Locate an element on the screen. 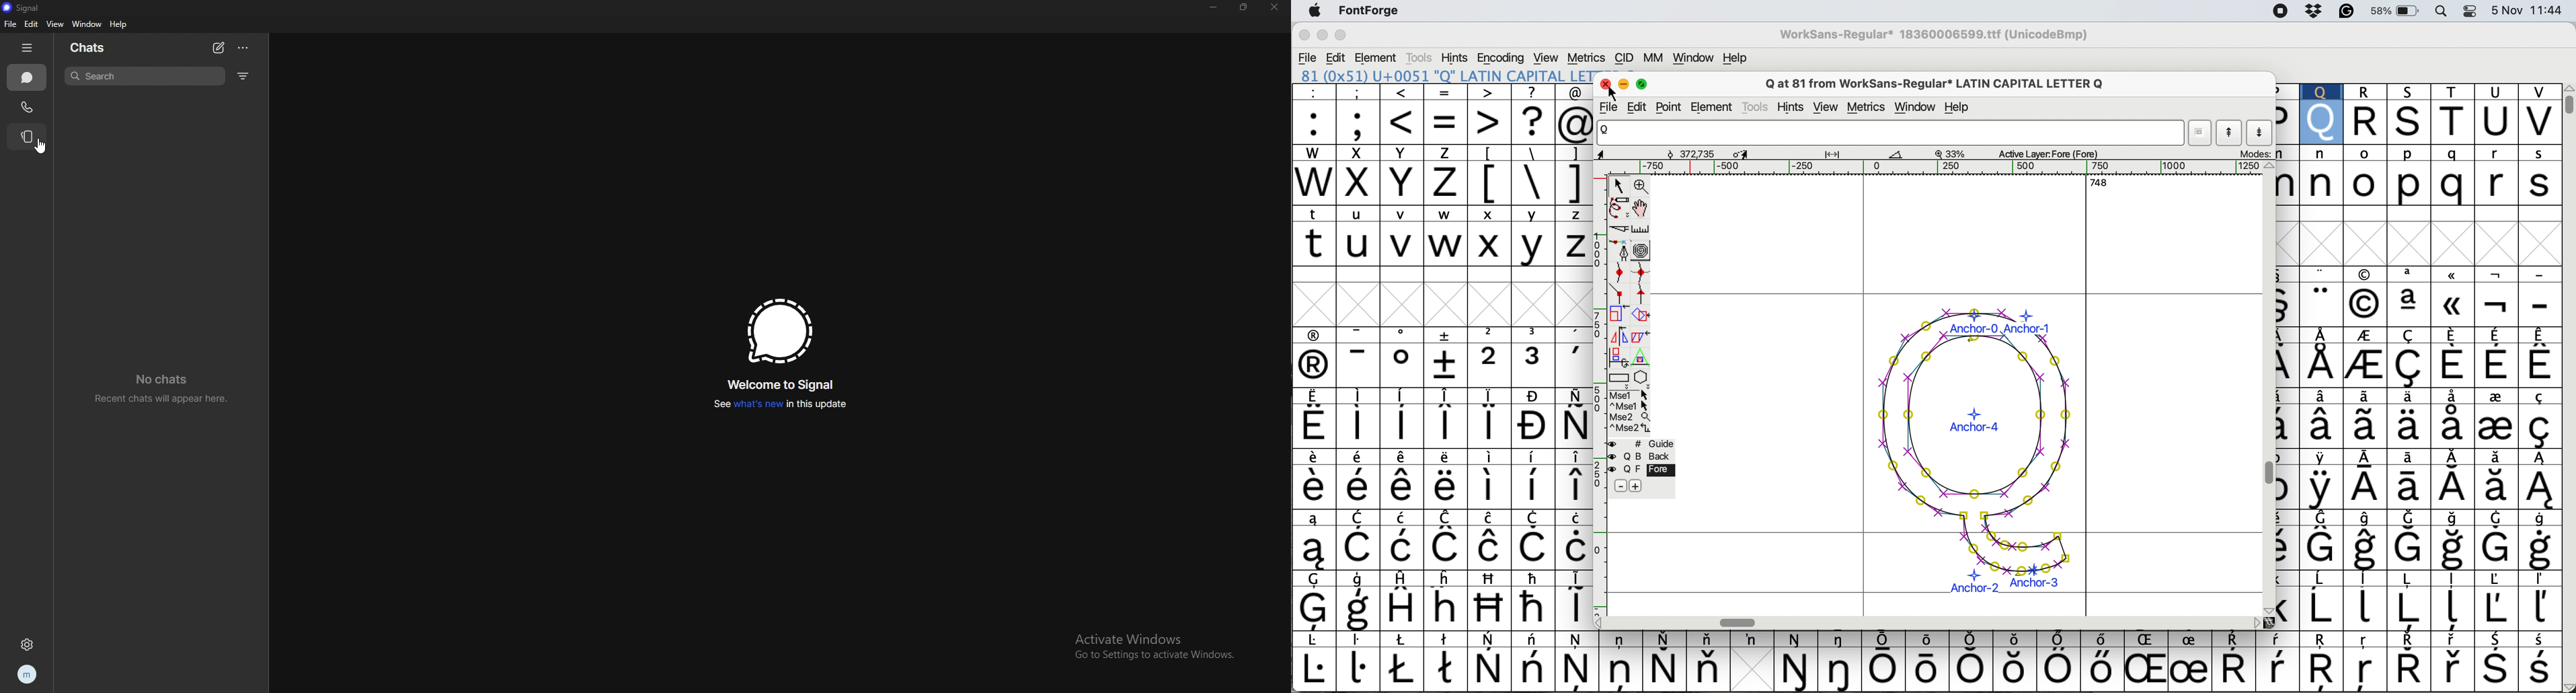  hints is located at coordinates (1457, 58).